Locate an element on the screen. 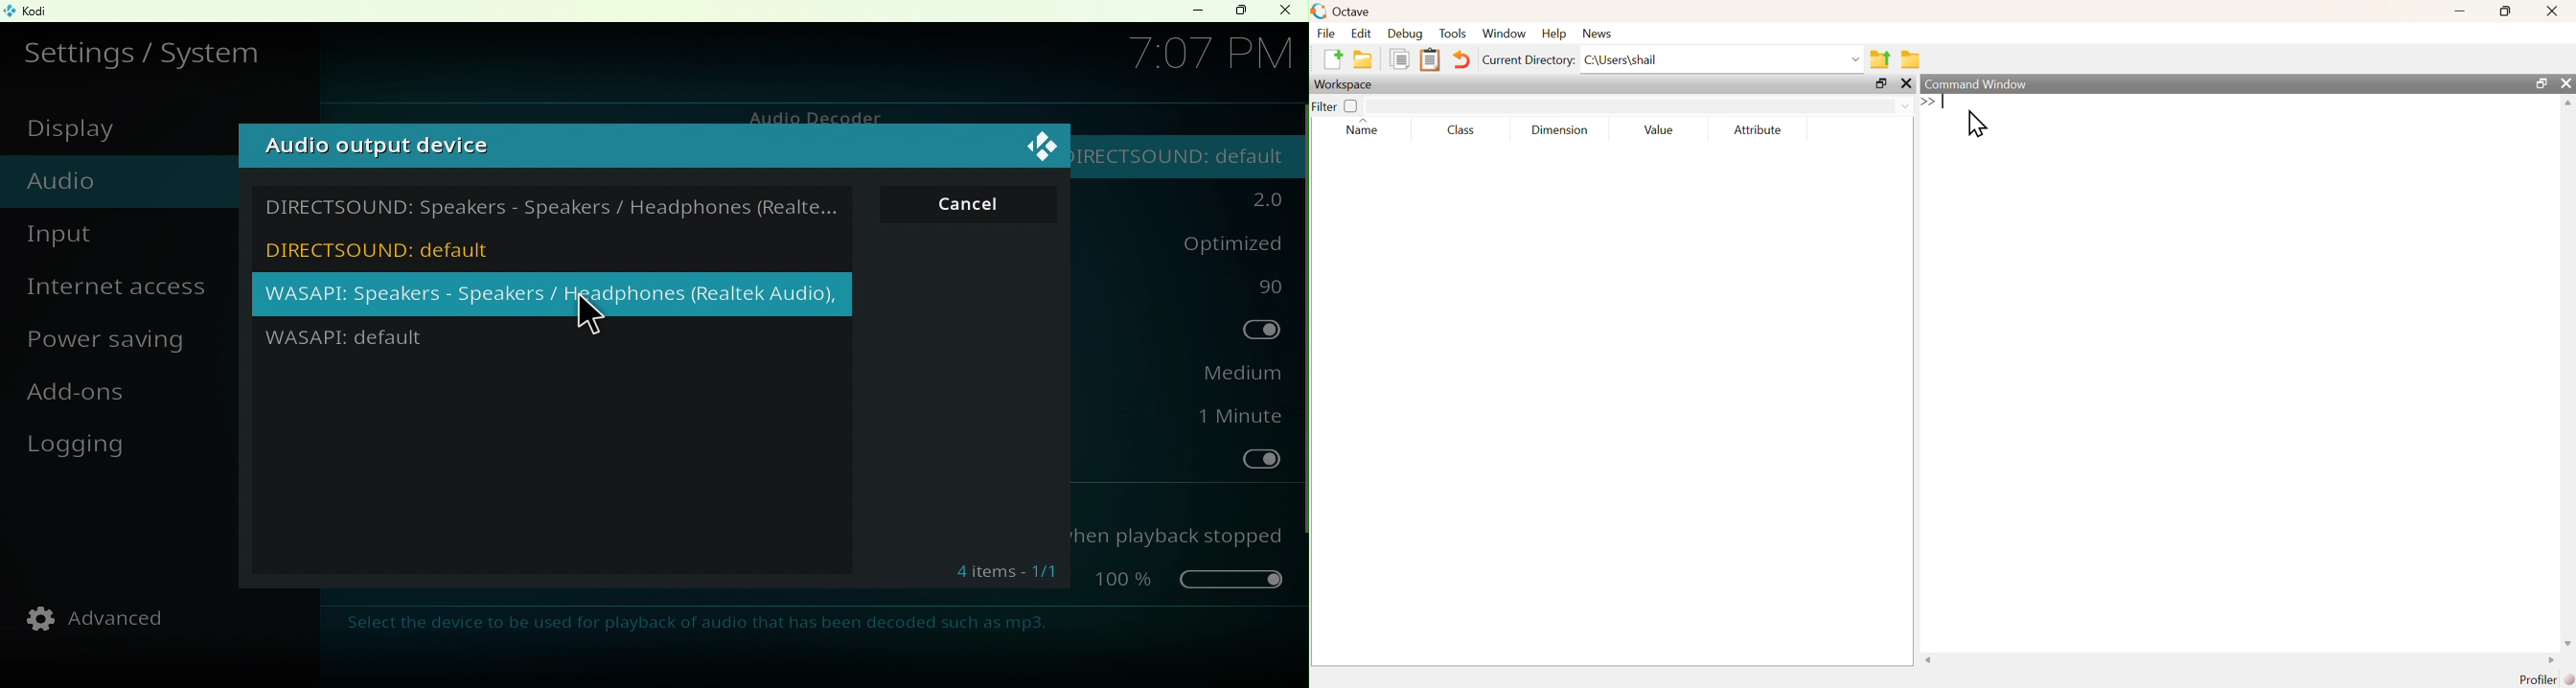 The height and width of the screenshot is (700, 2576). Tools is located at coordinates (1454, 34).